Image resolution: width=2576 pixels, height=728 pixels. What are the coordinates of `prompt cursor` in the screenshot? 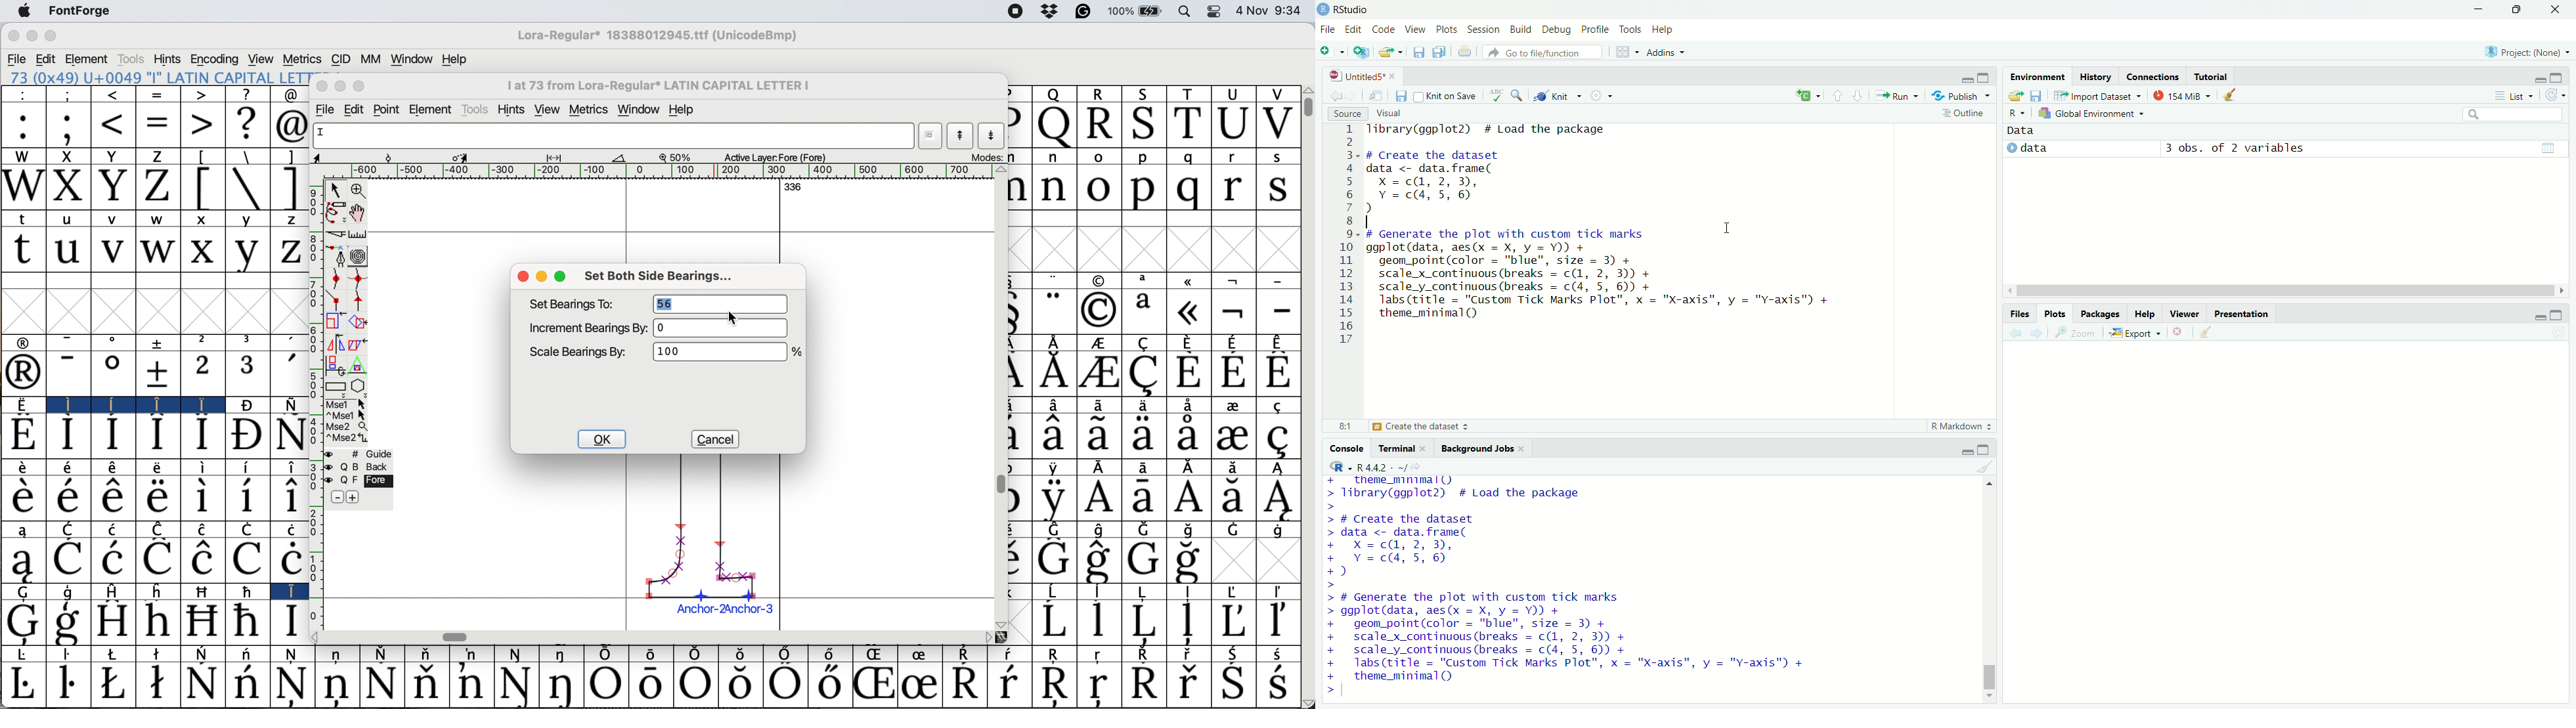 It's located at (1332, 586).